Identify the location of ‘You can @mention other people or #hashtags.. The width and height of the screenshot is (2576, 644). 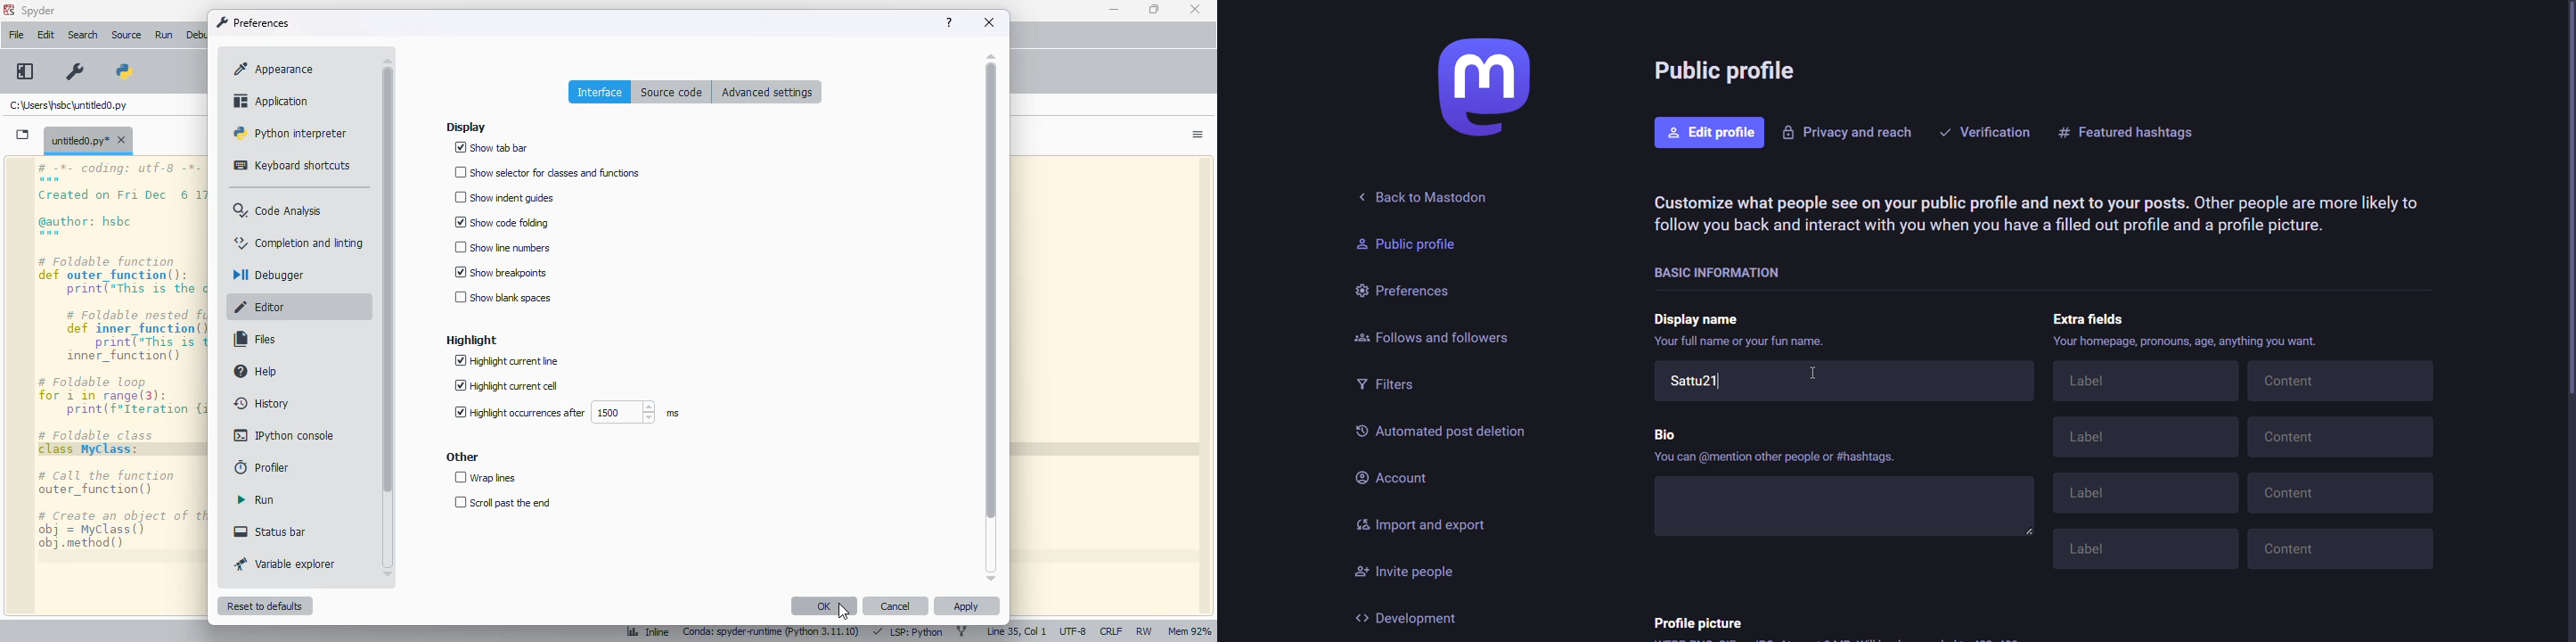
(1774, 459).